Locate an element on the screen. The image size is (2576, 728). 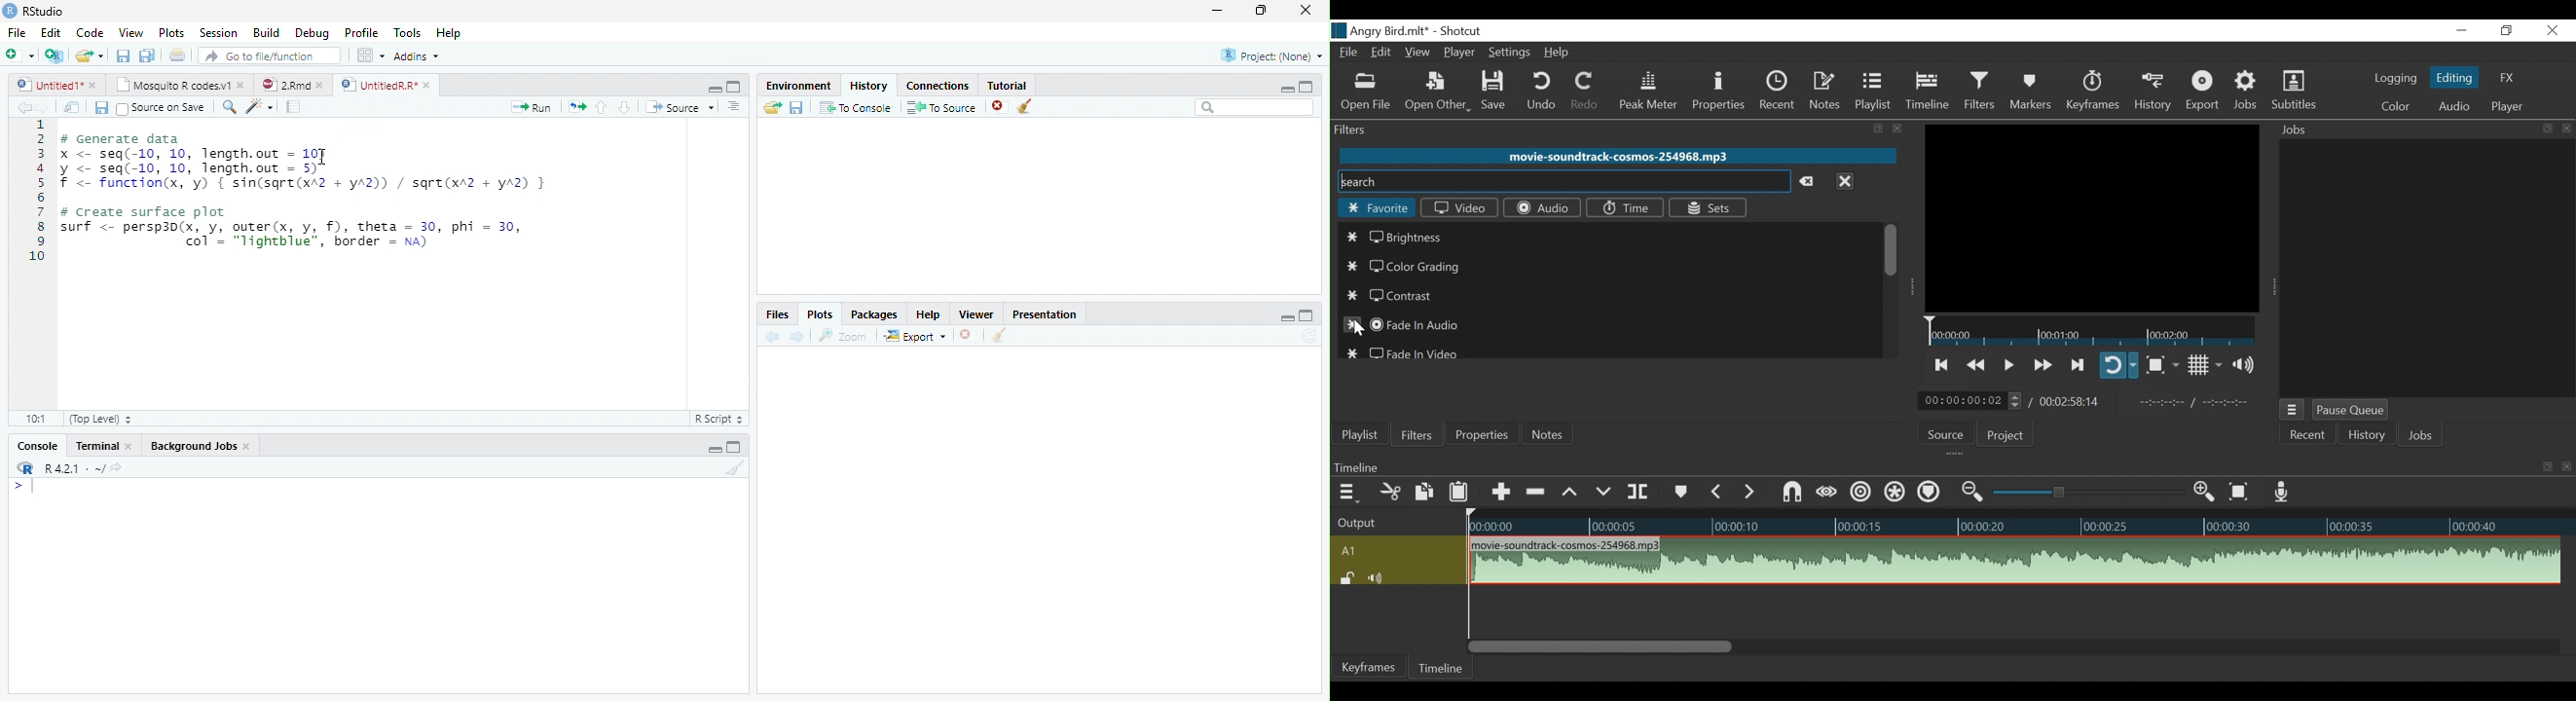
View is located at coordinates (130, 32).